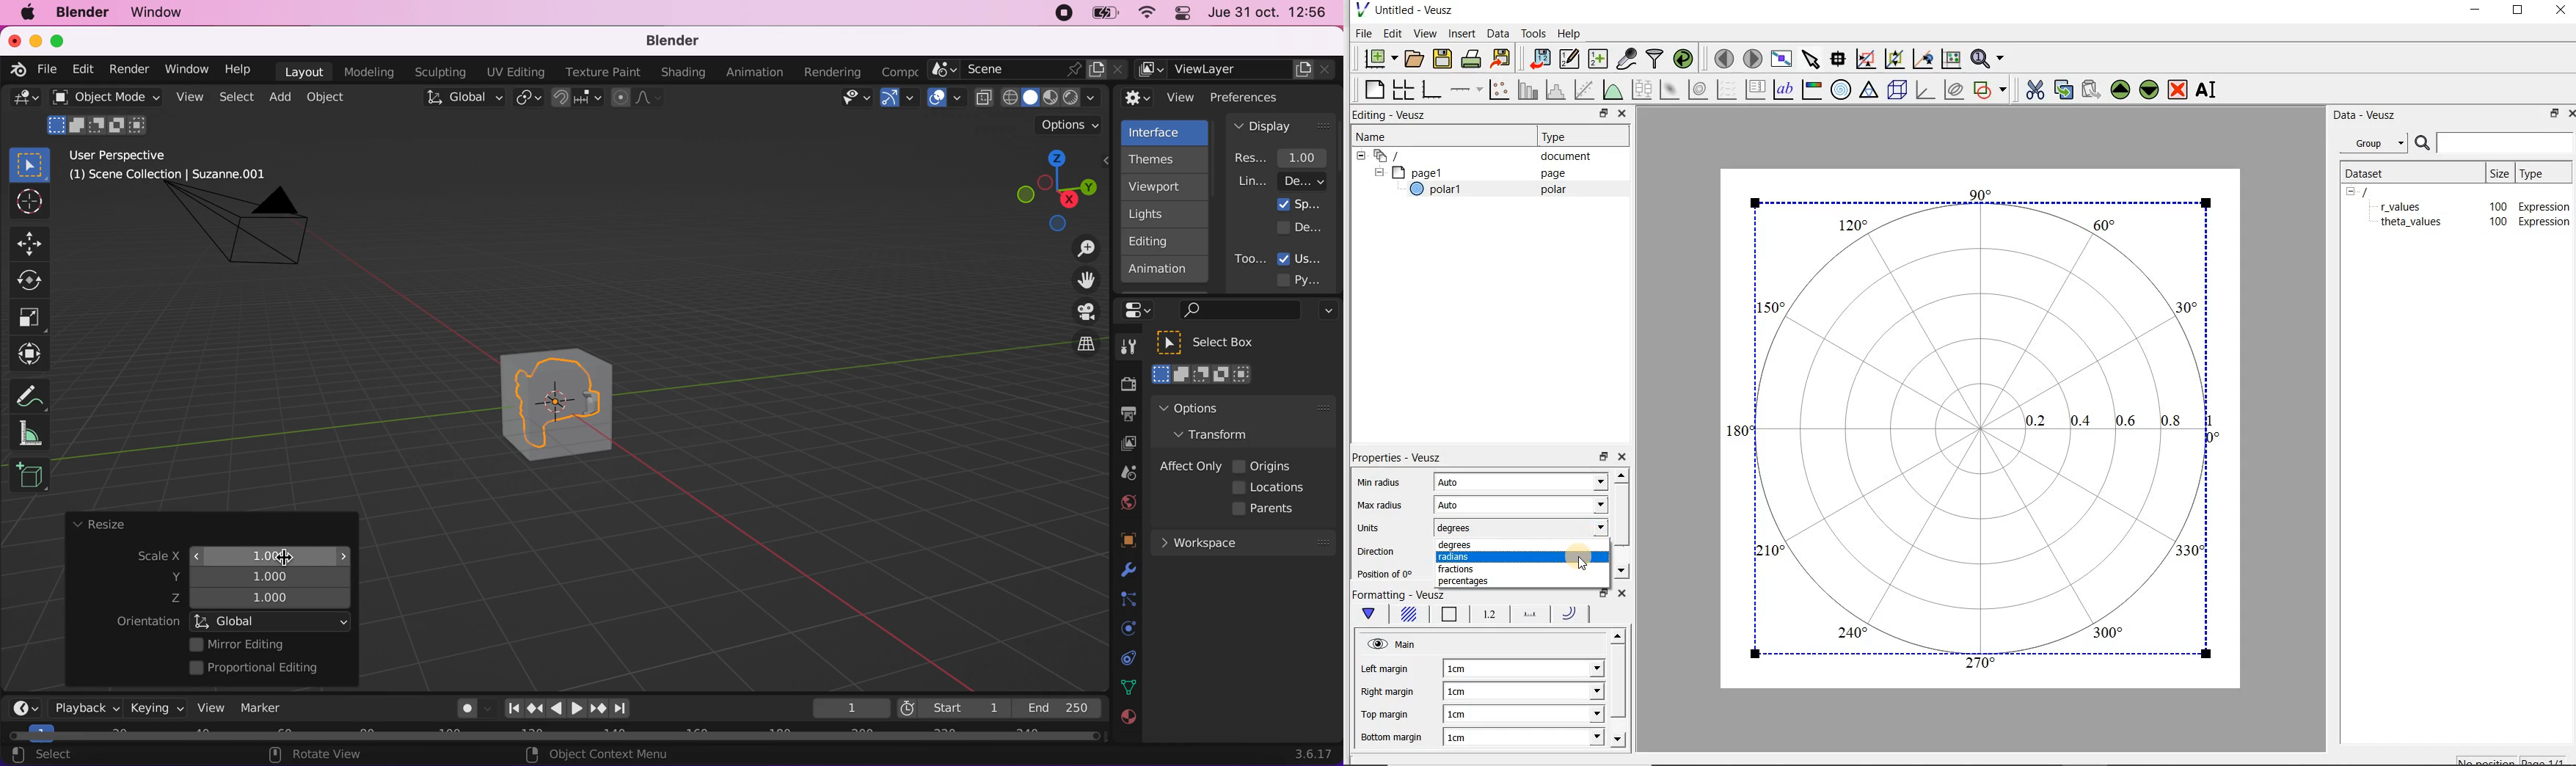 The width and height of the screenshot is (2576, 784). I want to click on mode, so click(99, 123).